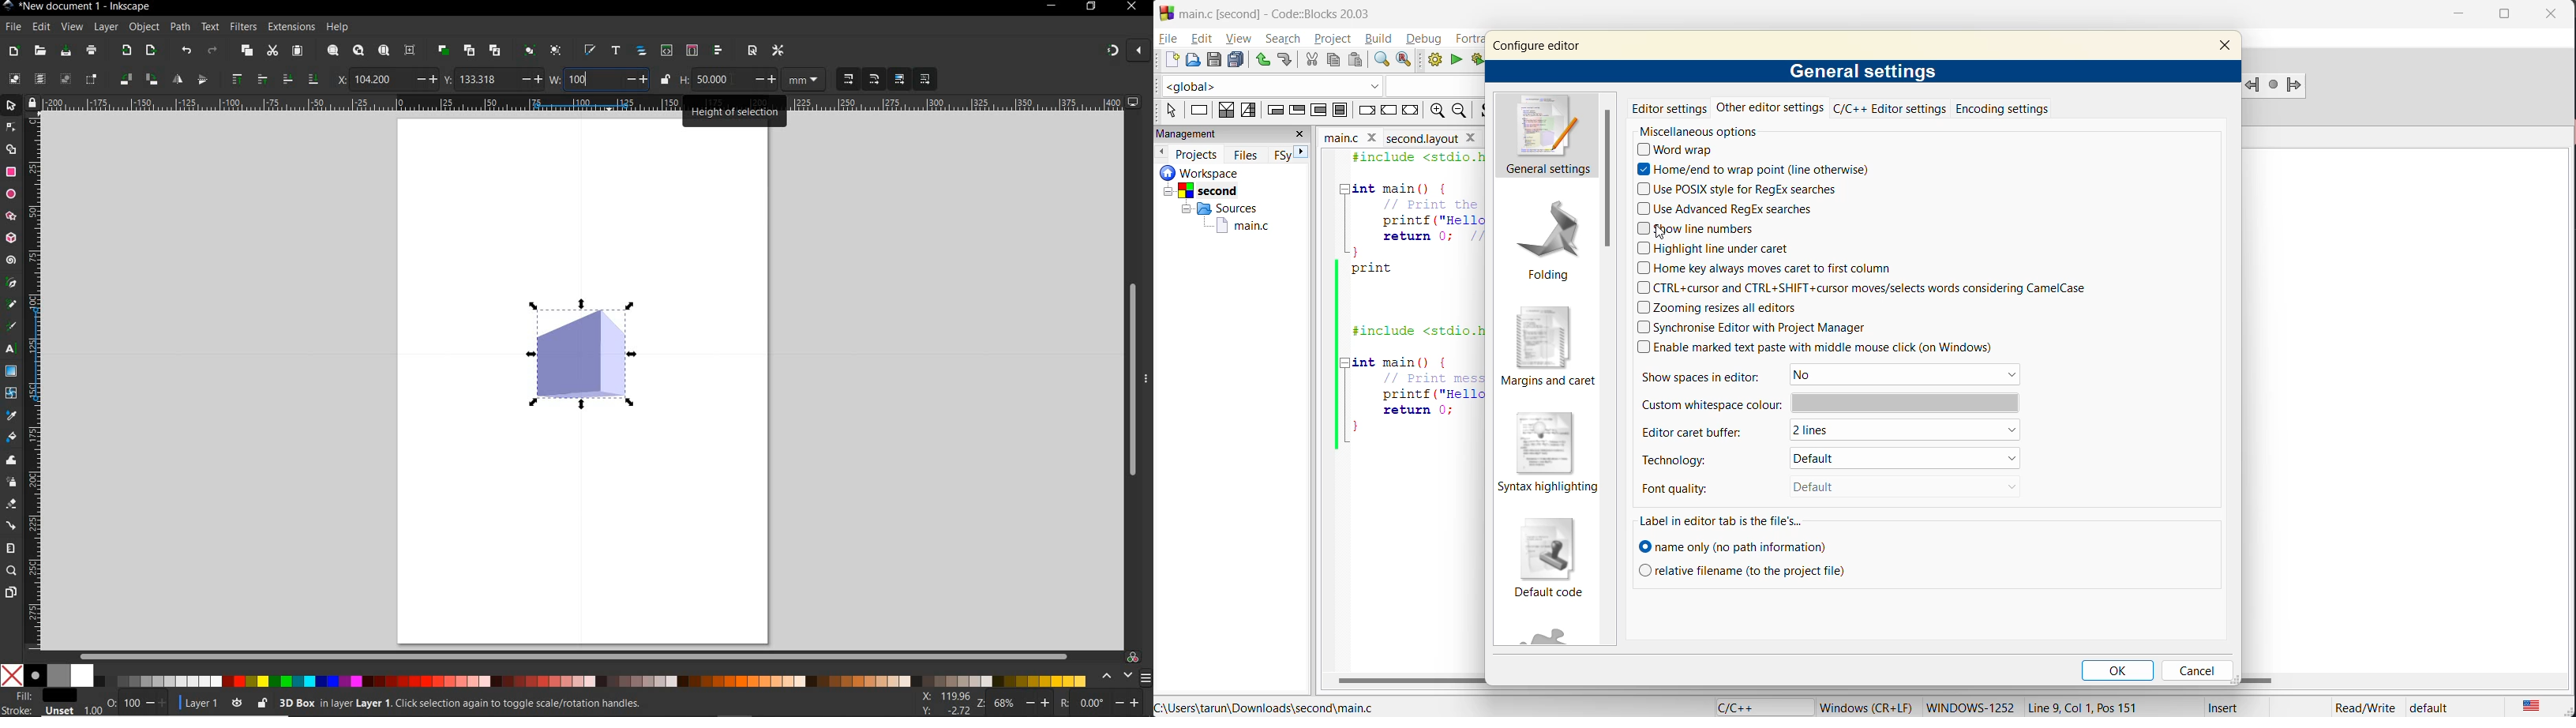 This screenshot has height=728, width=2576. What do you see at coordinates (781, 52) in the screenshot?
I see `open preferences` at bounding box center [781, 52].